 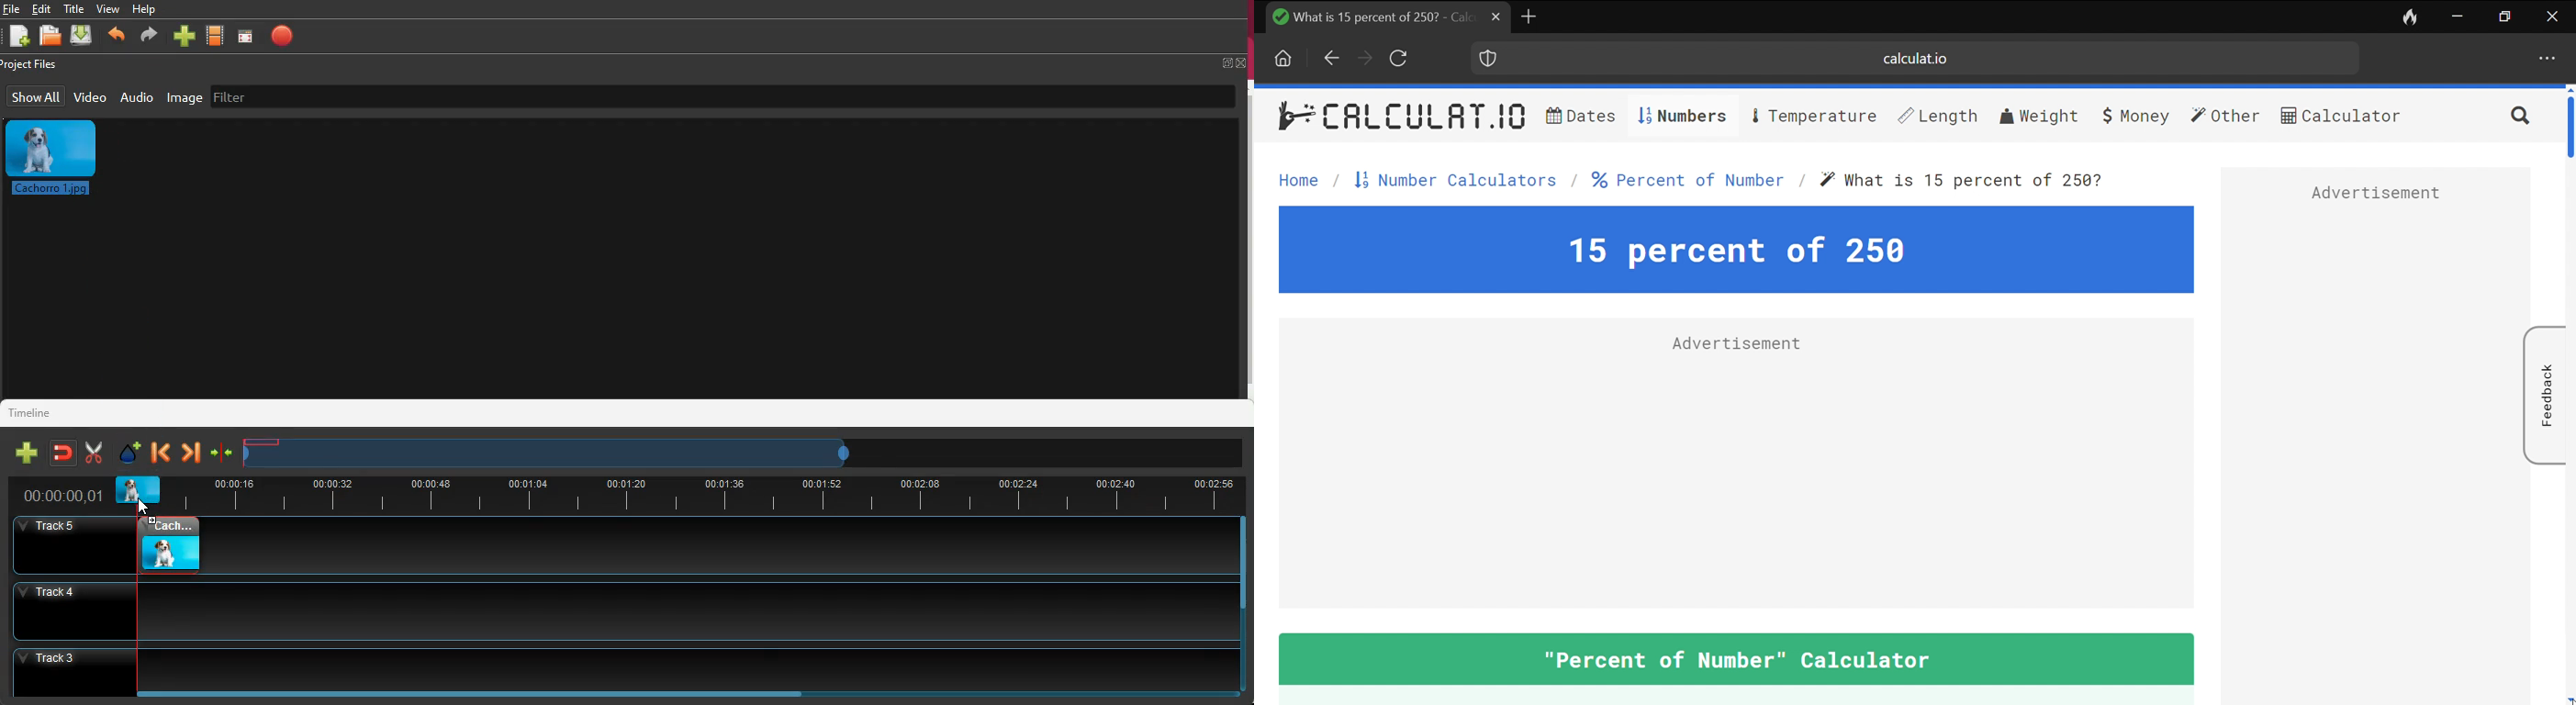 What do you see at coordinates (1815, 115) in the screenshot?
I see ` Temperature` at bounding box center [1815, 115].